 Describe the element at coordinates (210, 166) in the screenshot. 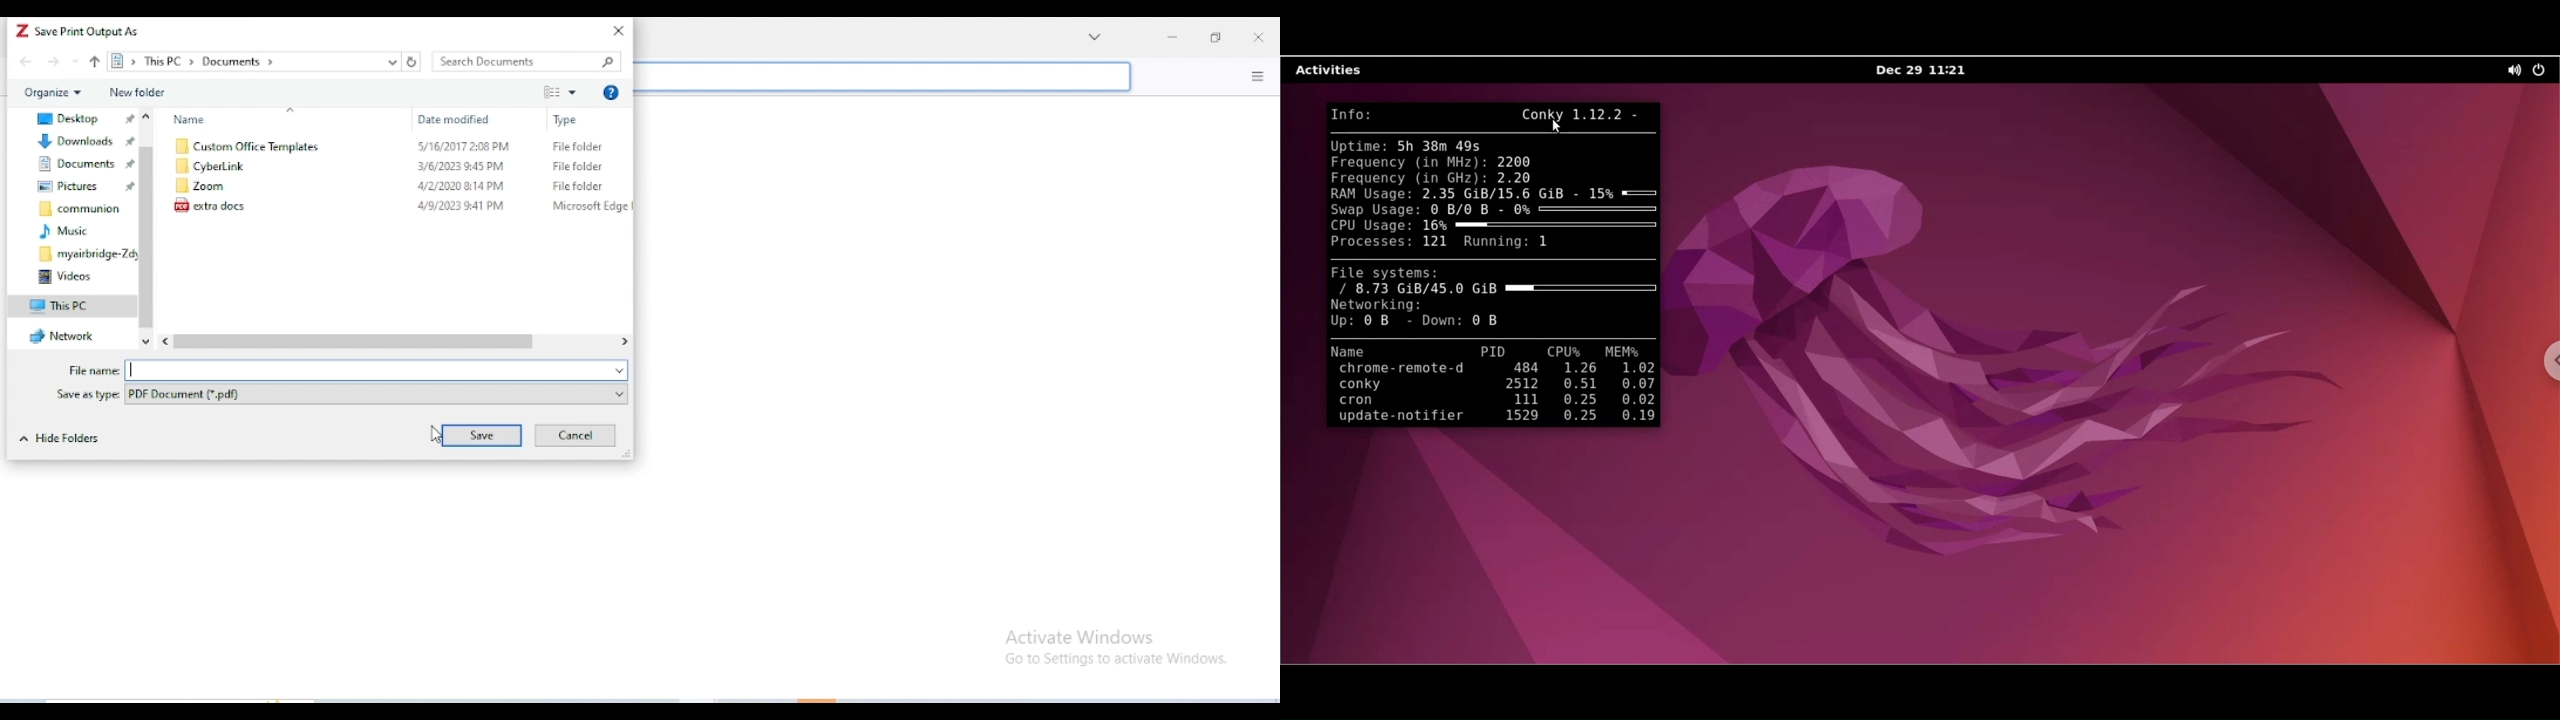

I see `CyberLink folder` at that location.